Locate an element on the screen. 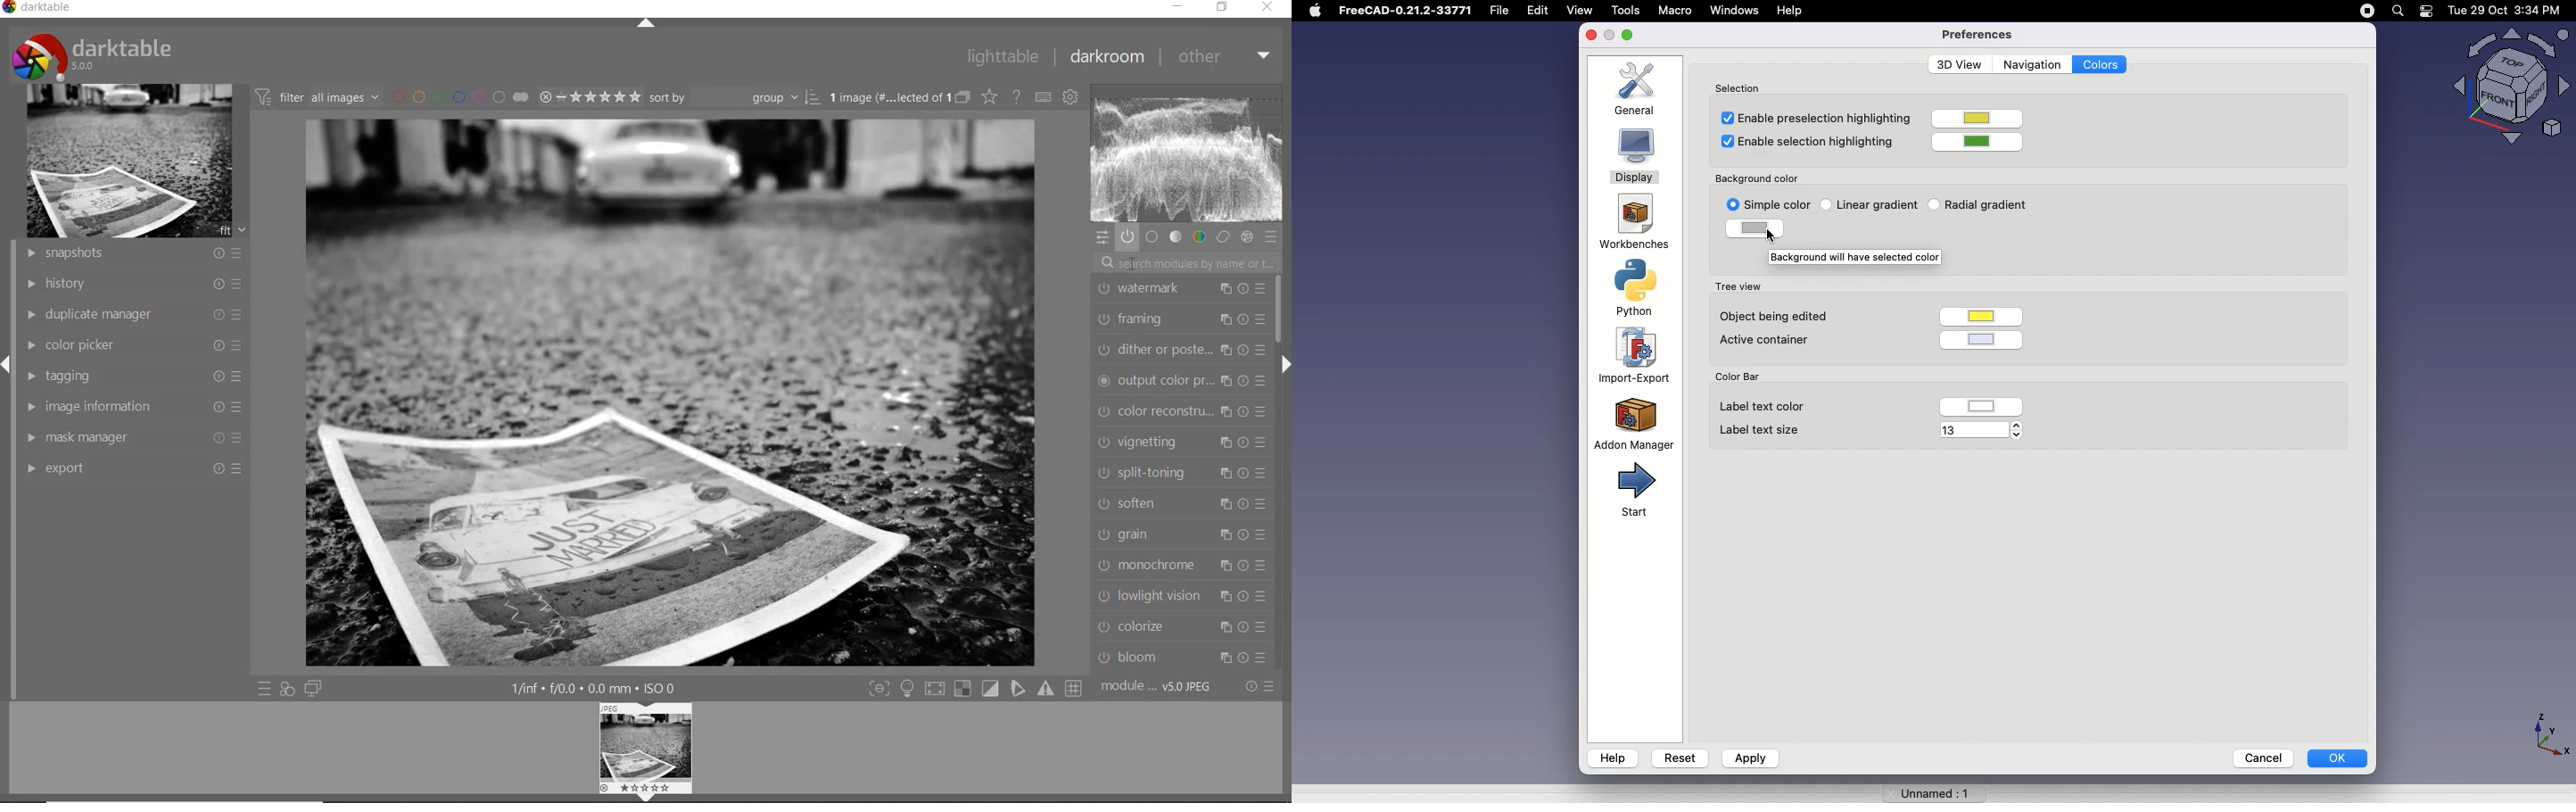 The height and width of the screenshot is (812, 2576). color is located at coordinates (1987, 338).